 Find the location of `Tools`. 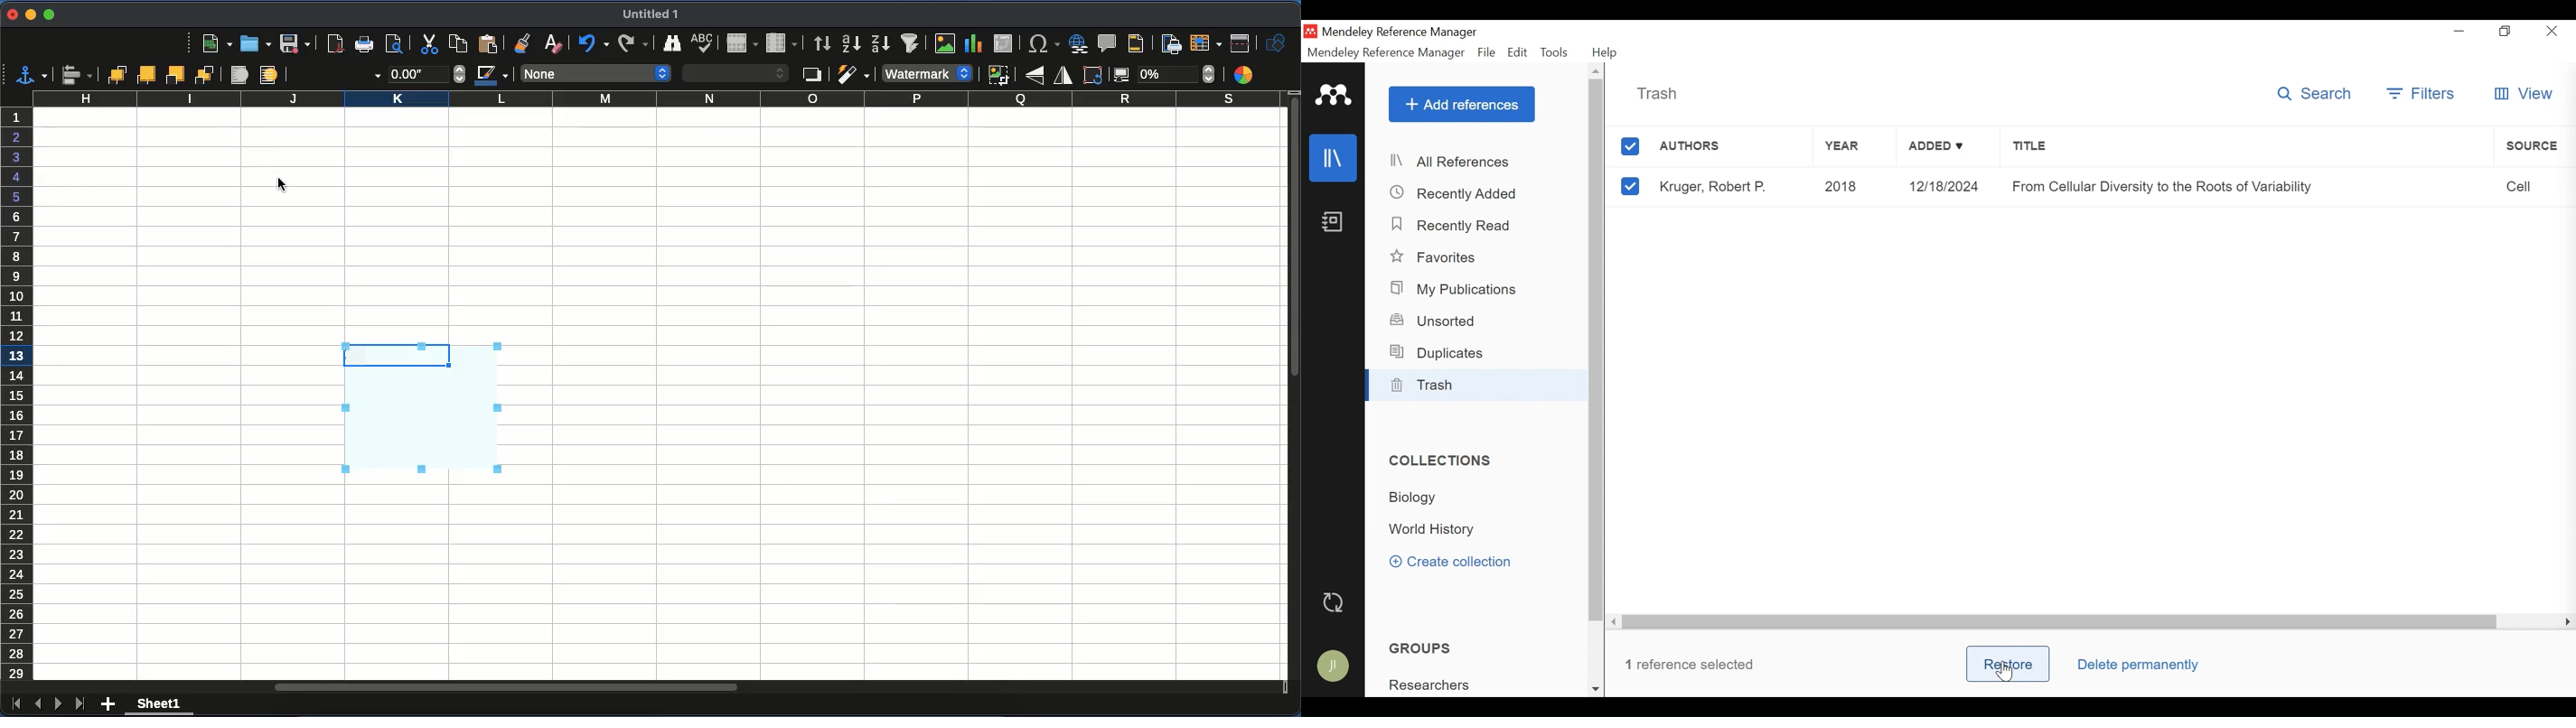

Tools is located at coordinates (1555, 52).